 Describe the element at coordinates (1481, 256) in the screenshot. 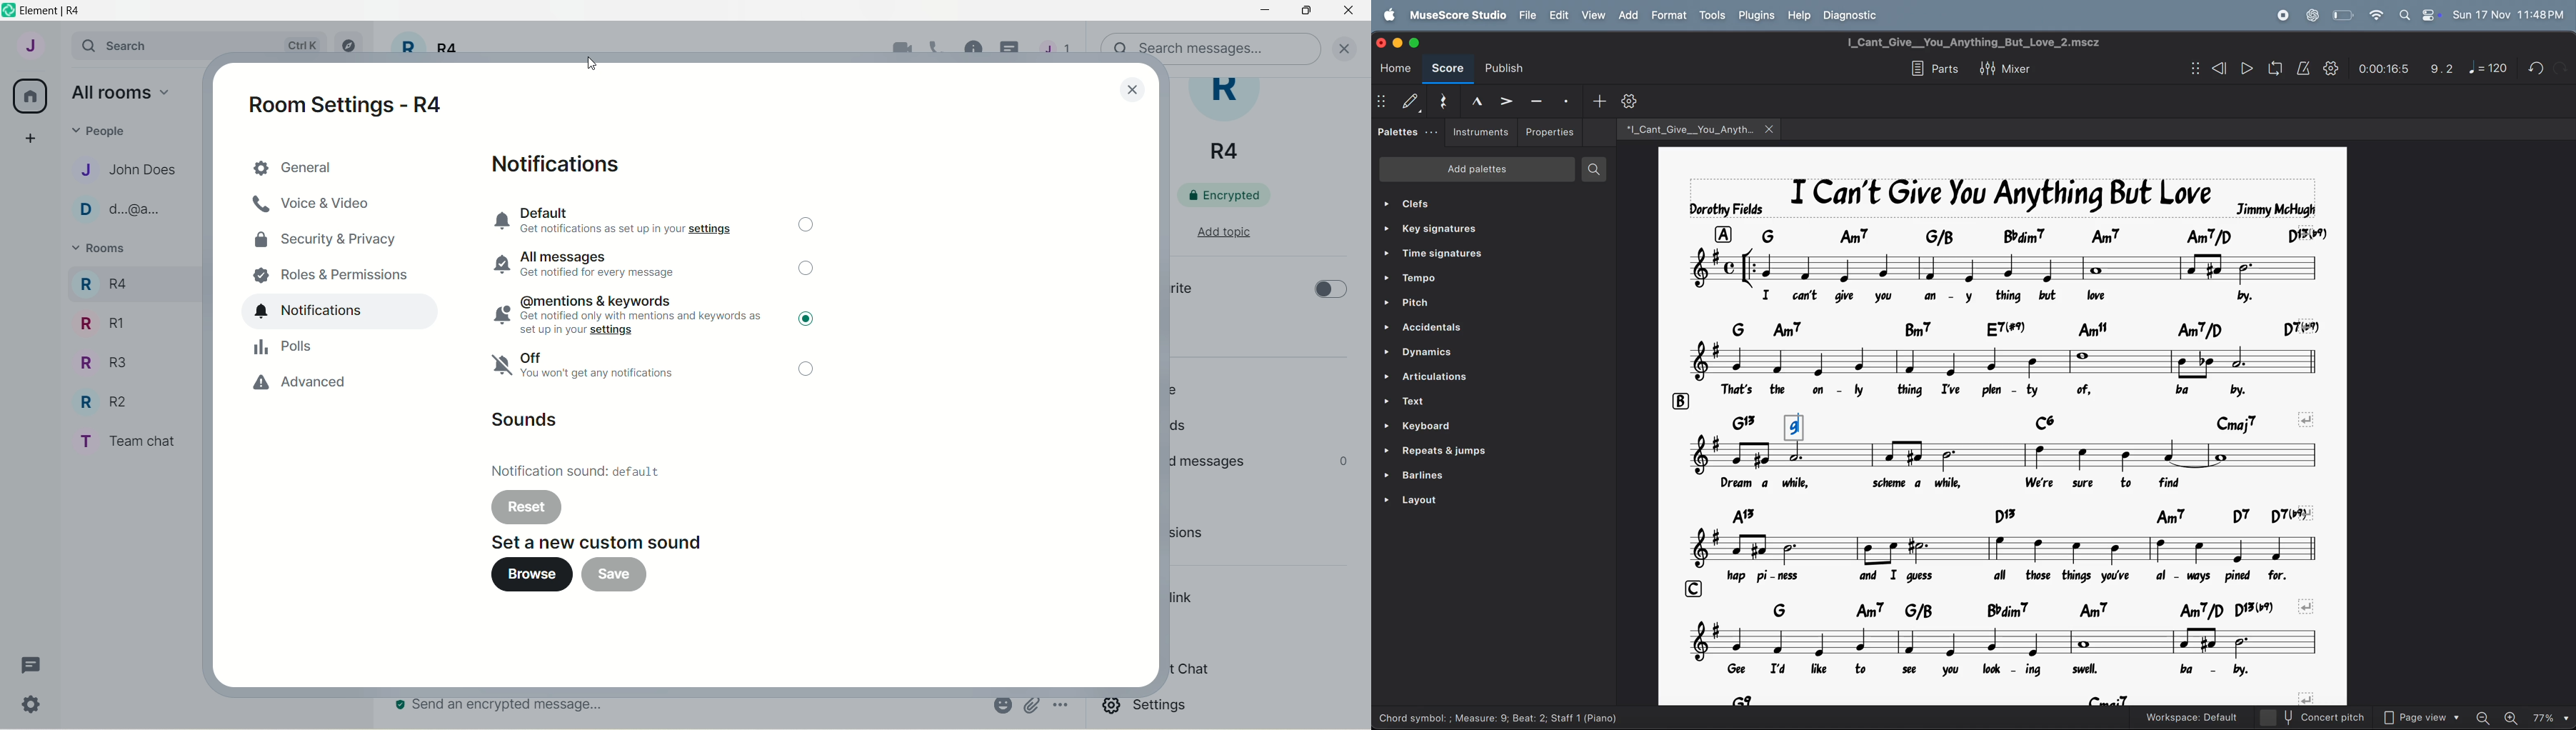

I see `time signatures` at that location.